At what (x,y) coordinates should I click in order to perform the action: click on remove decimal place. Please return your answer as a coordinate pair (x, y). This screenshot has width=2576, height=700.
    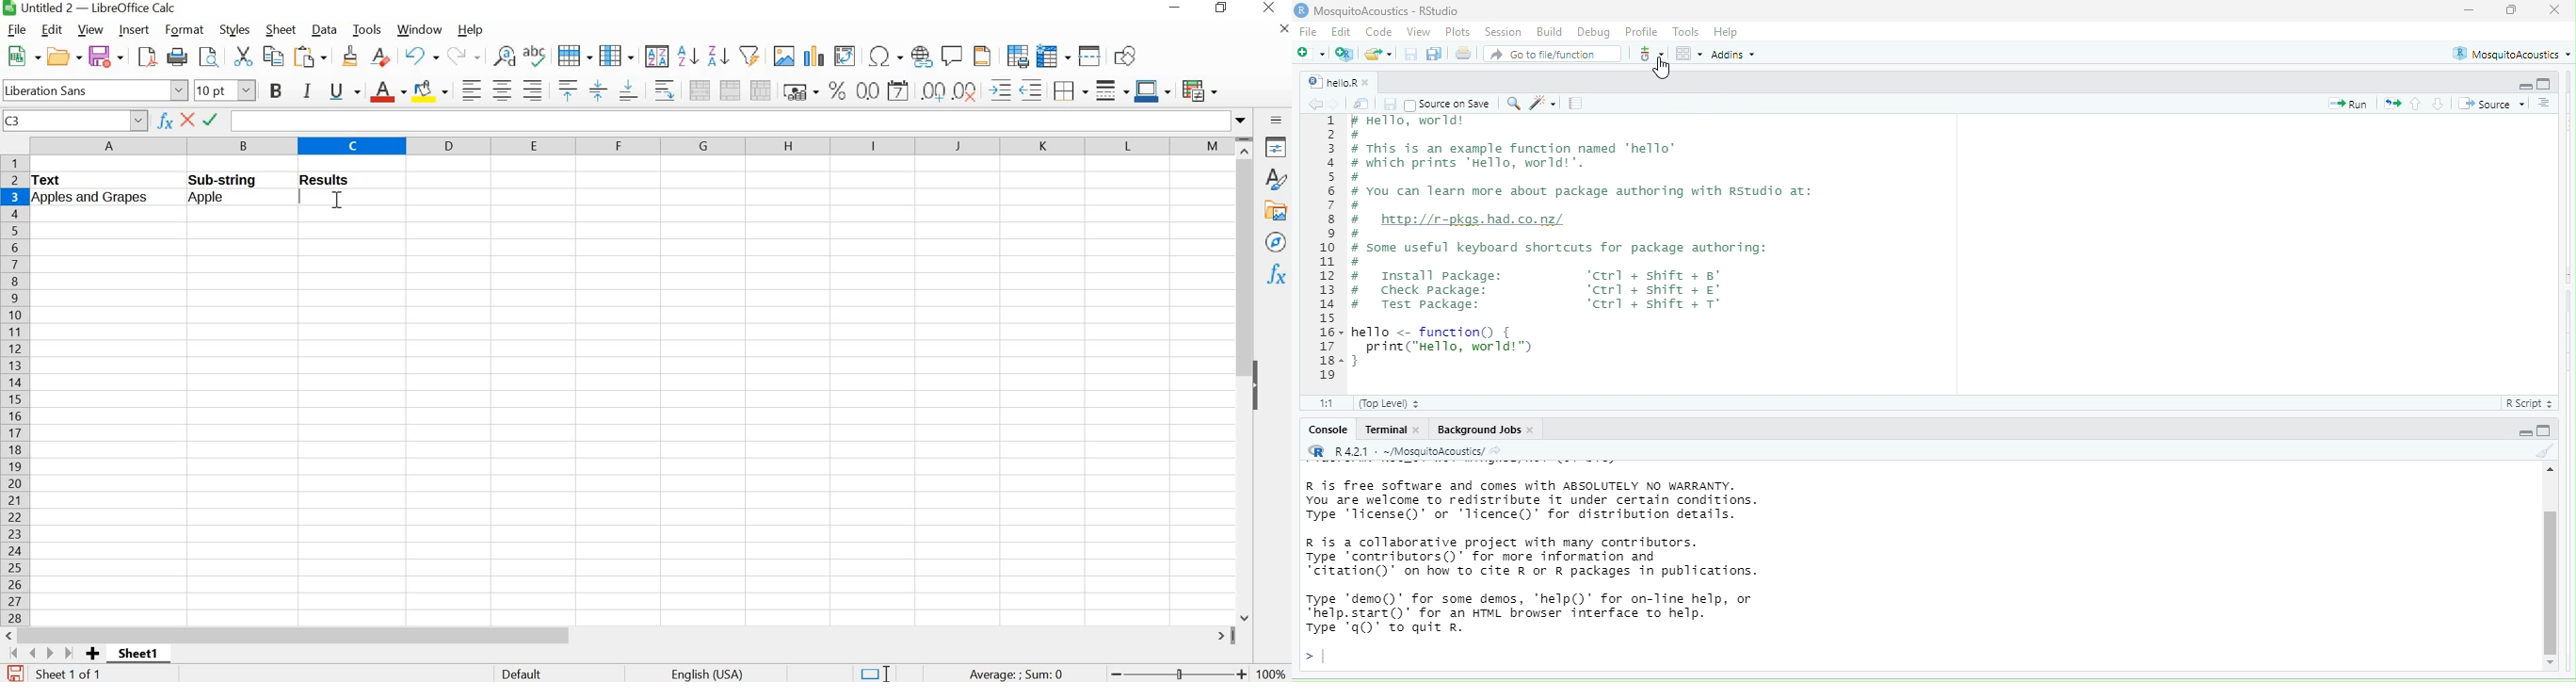
    Looking at the image, I should click on (933, 90).